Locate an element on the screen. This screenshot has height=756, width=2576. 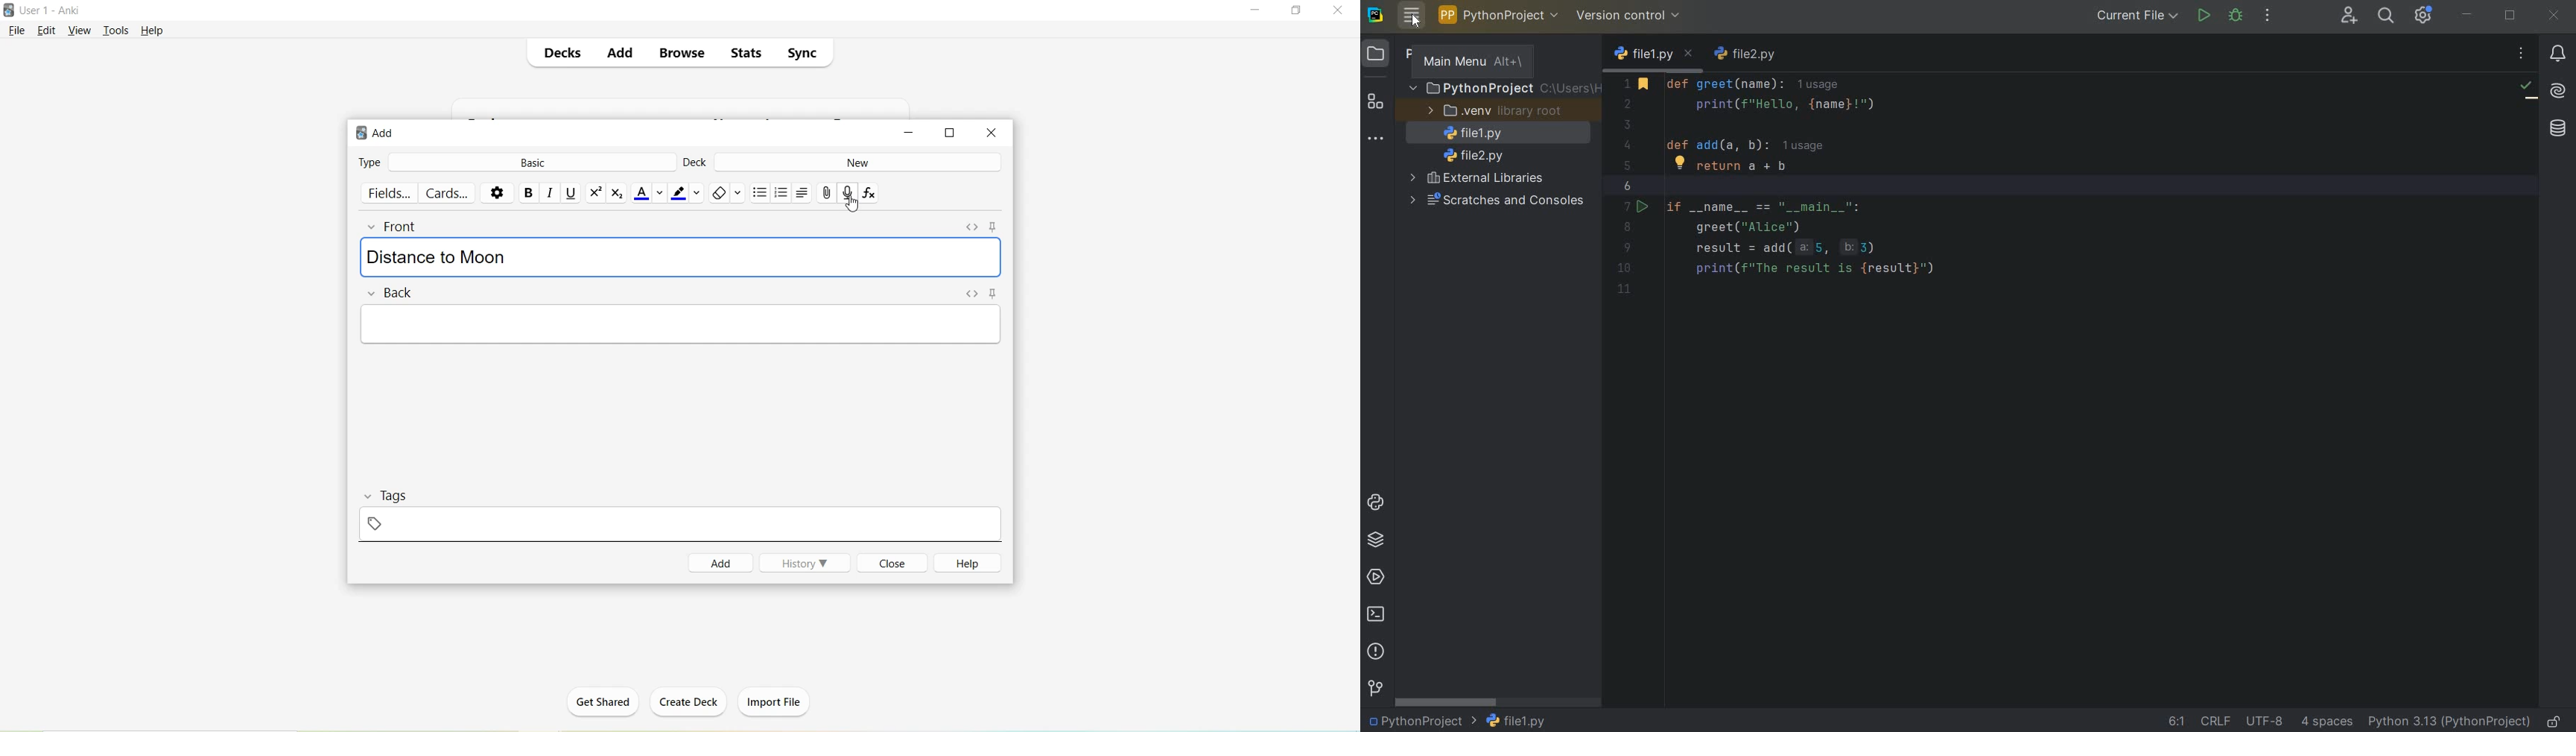
Distance to Moon is located at coordinates (437, 255).